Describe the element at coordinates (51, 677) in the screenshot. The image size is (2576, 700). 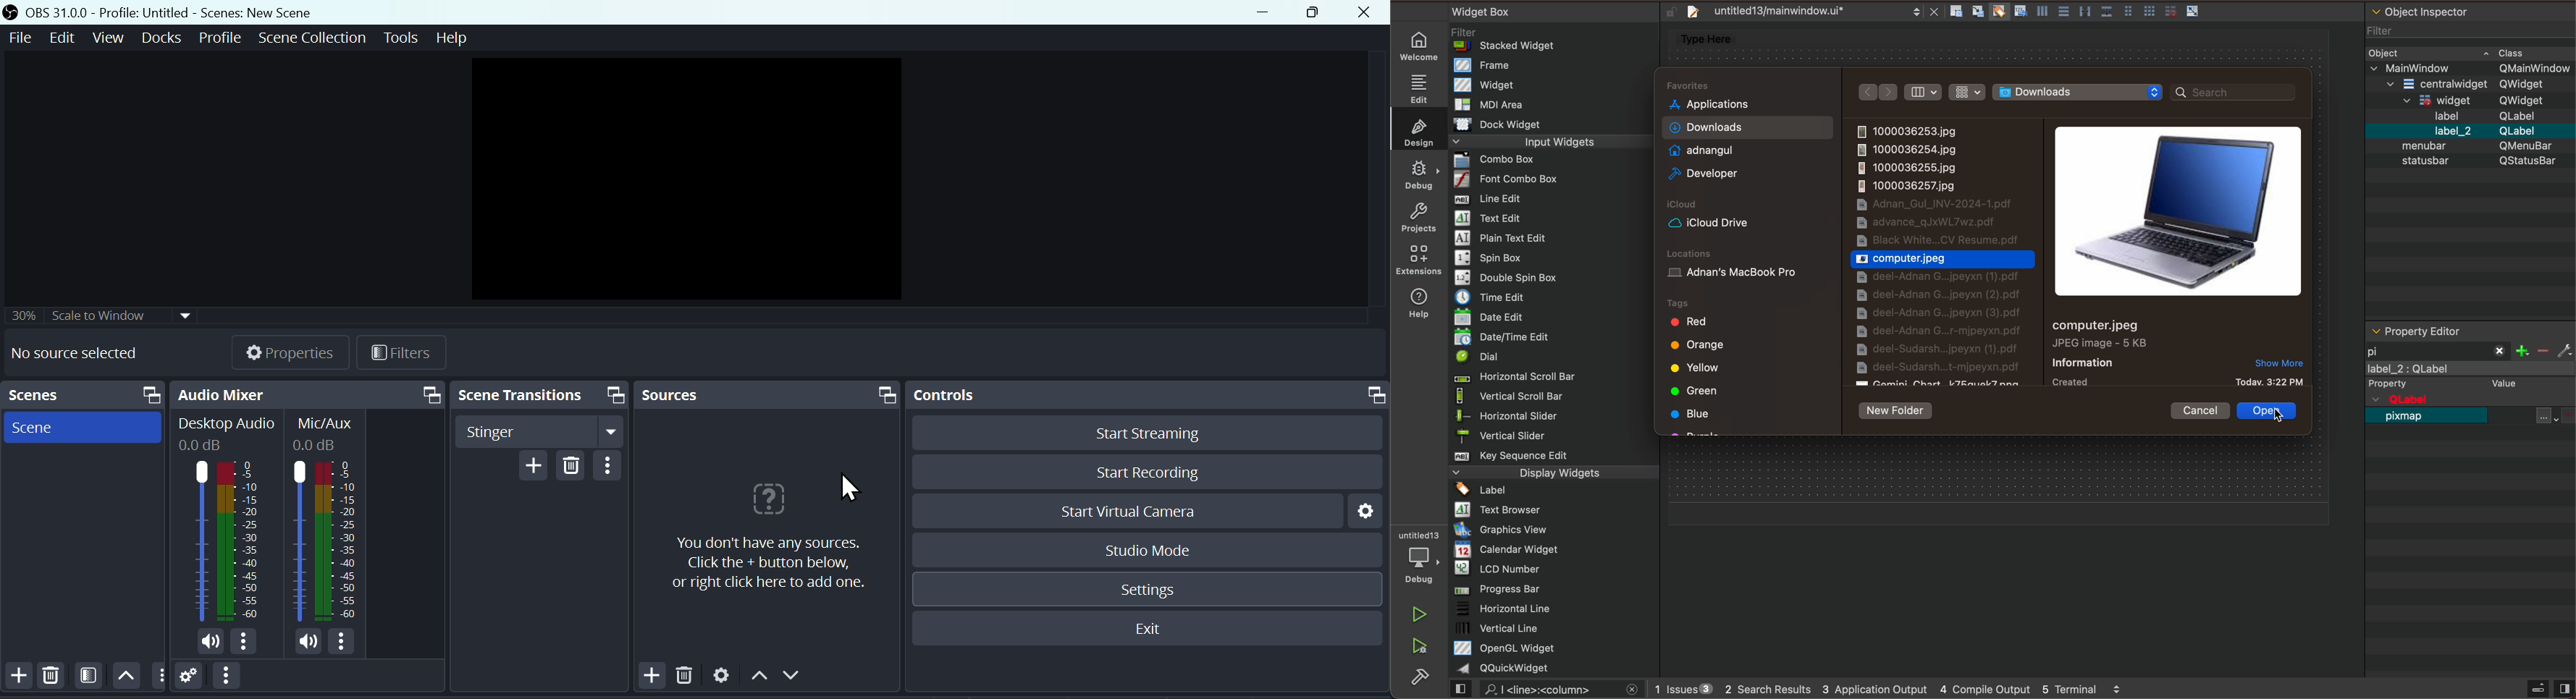
I see `Delete` at that location.